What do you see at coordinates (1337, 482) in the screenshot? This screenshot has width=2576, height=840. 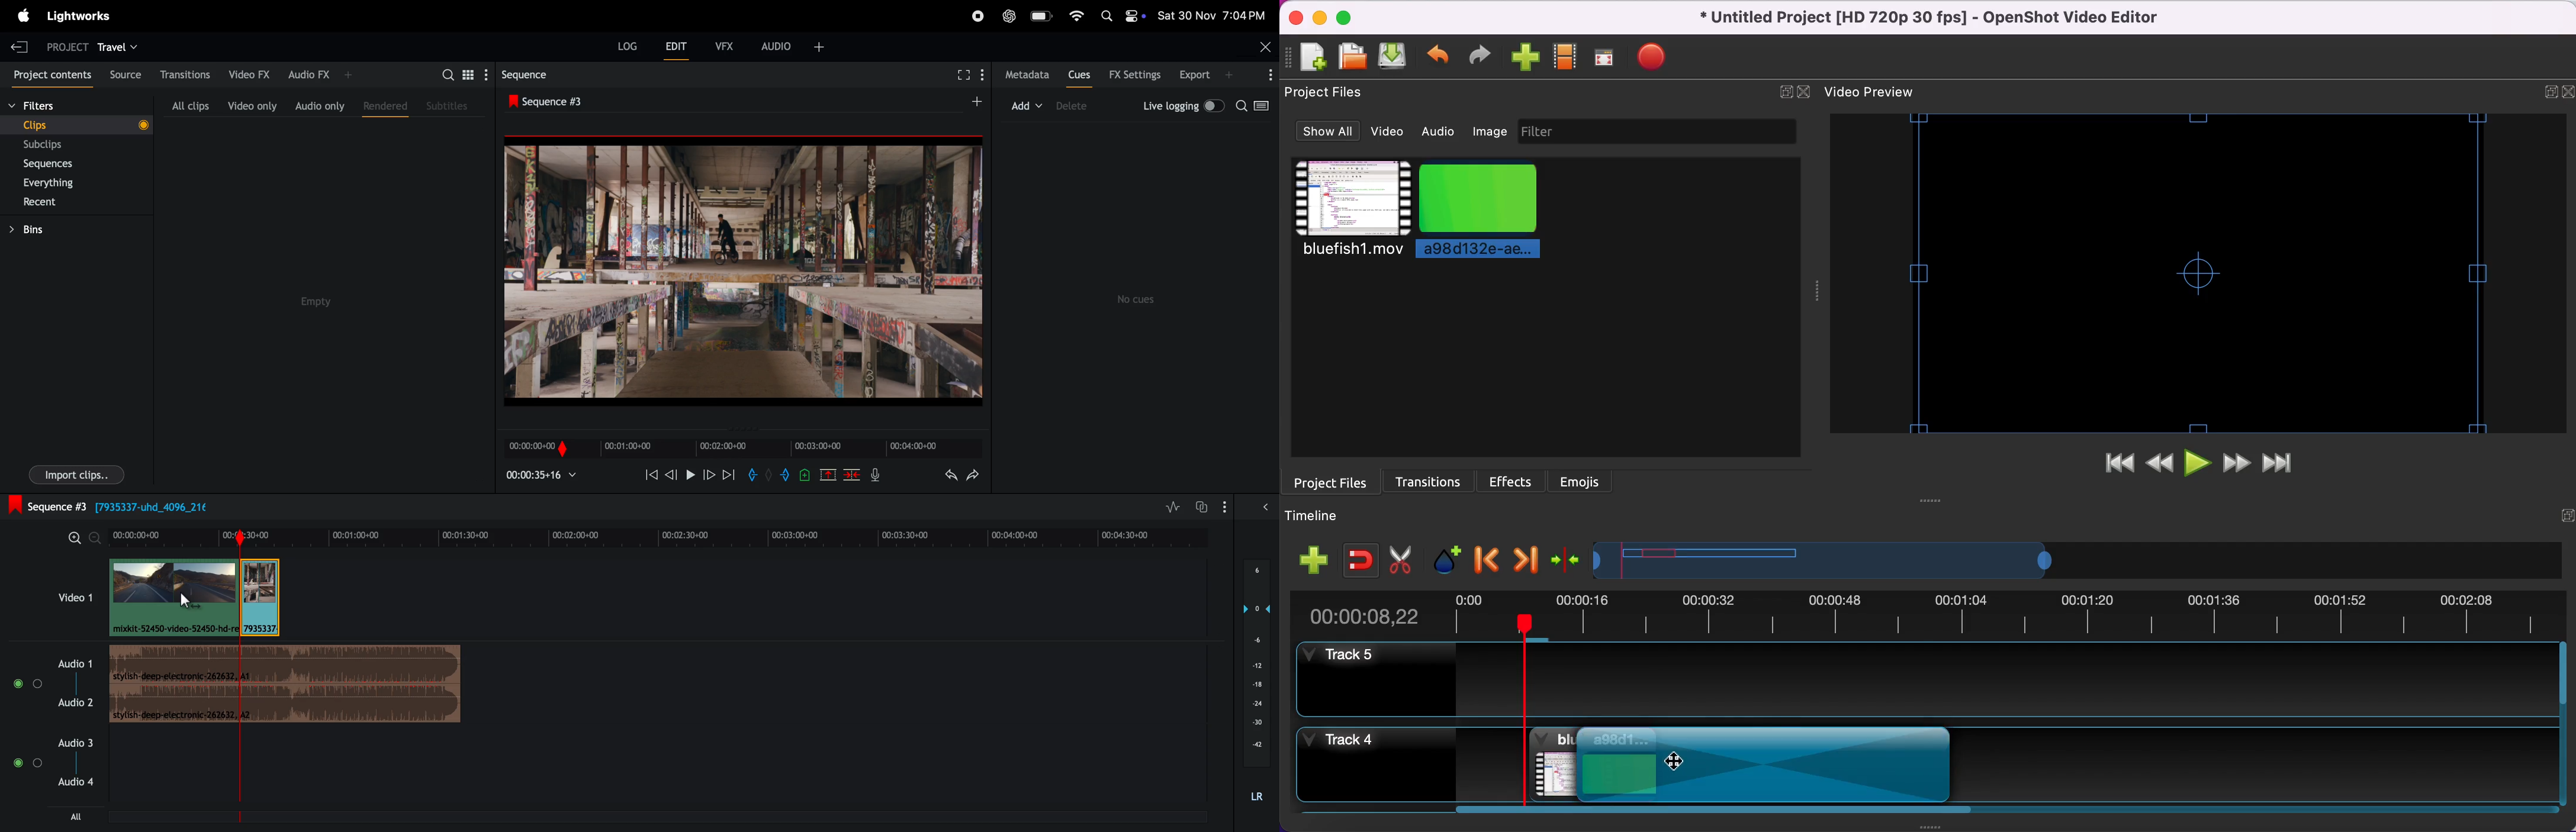 I see `project files` at bounding box center [1337, 482].